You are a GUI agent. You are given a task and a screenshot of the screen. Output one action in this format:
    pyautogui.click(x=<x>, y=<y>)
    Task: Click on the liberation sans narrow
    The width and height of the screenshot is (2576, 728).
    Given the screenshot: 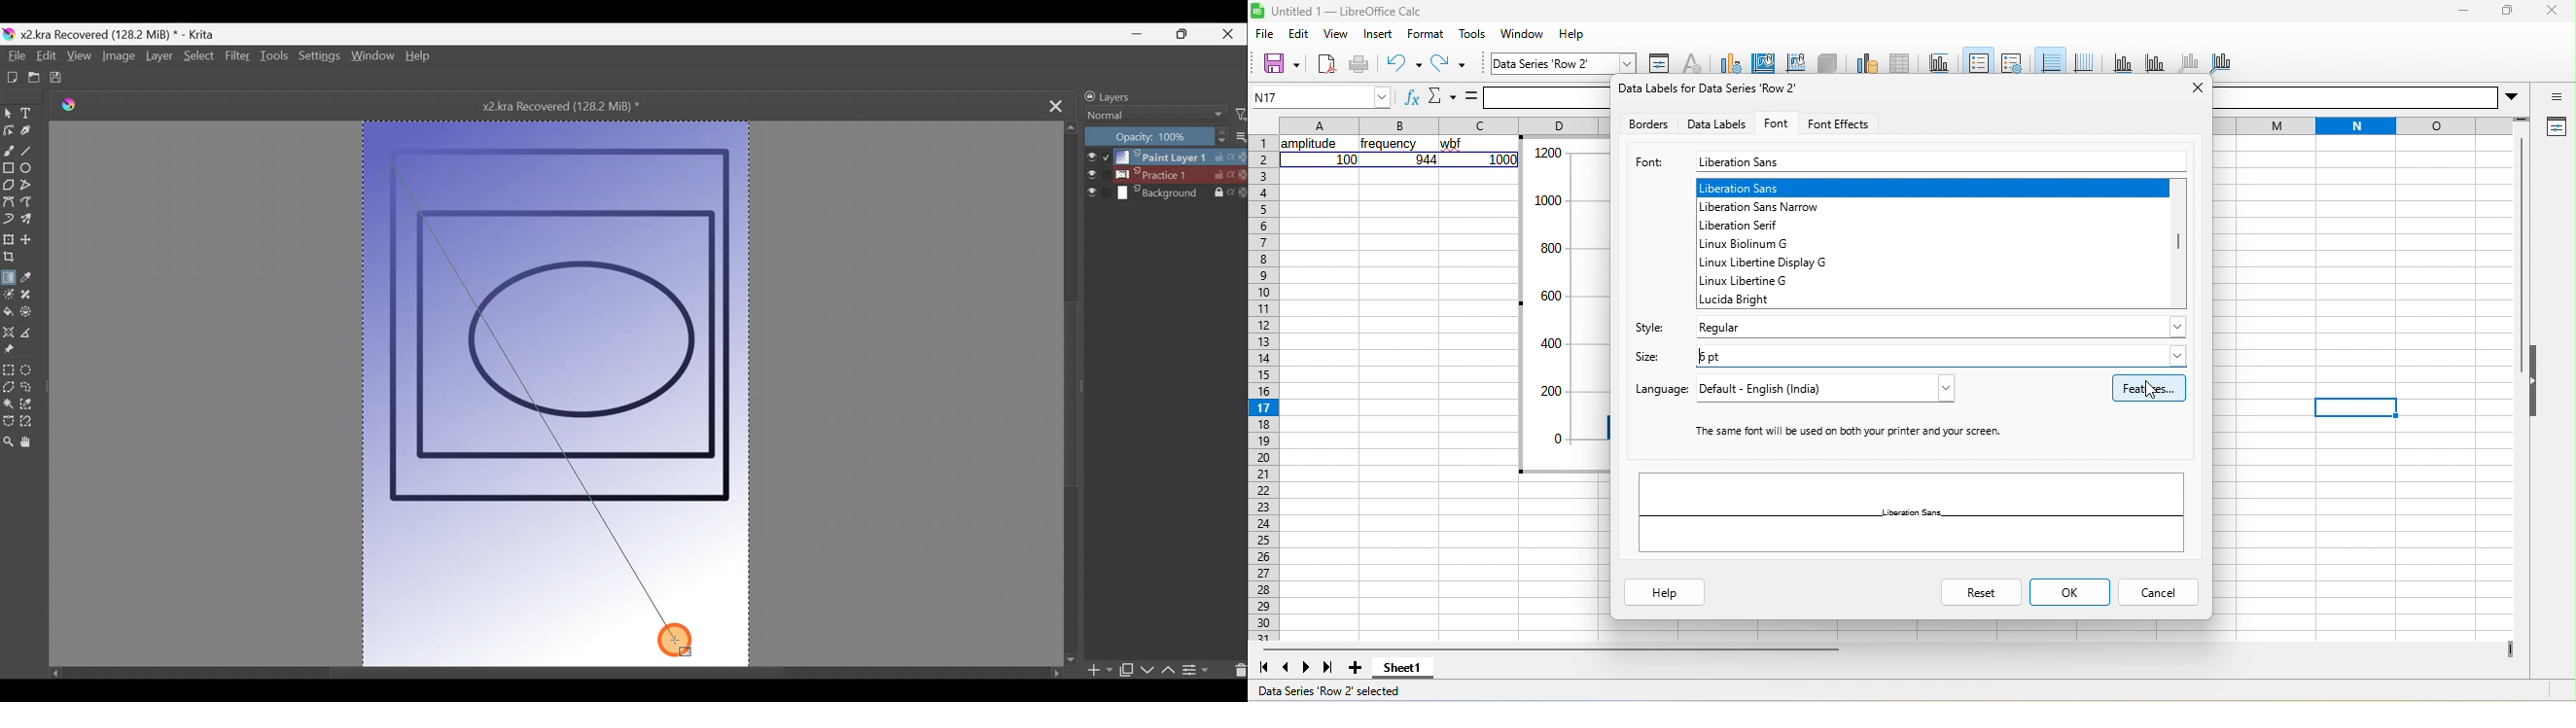 What is the action you would take?
    pyautogui.click(x=1770, y=206)
    